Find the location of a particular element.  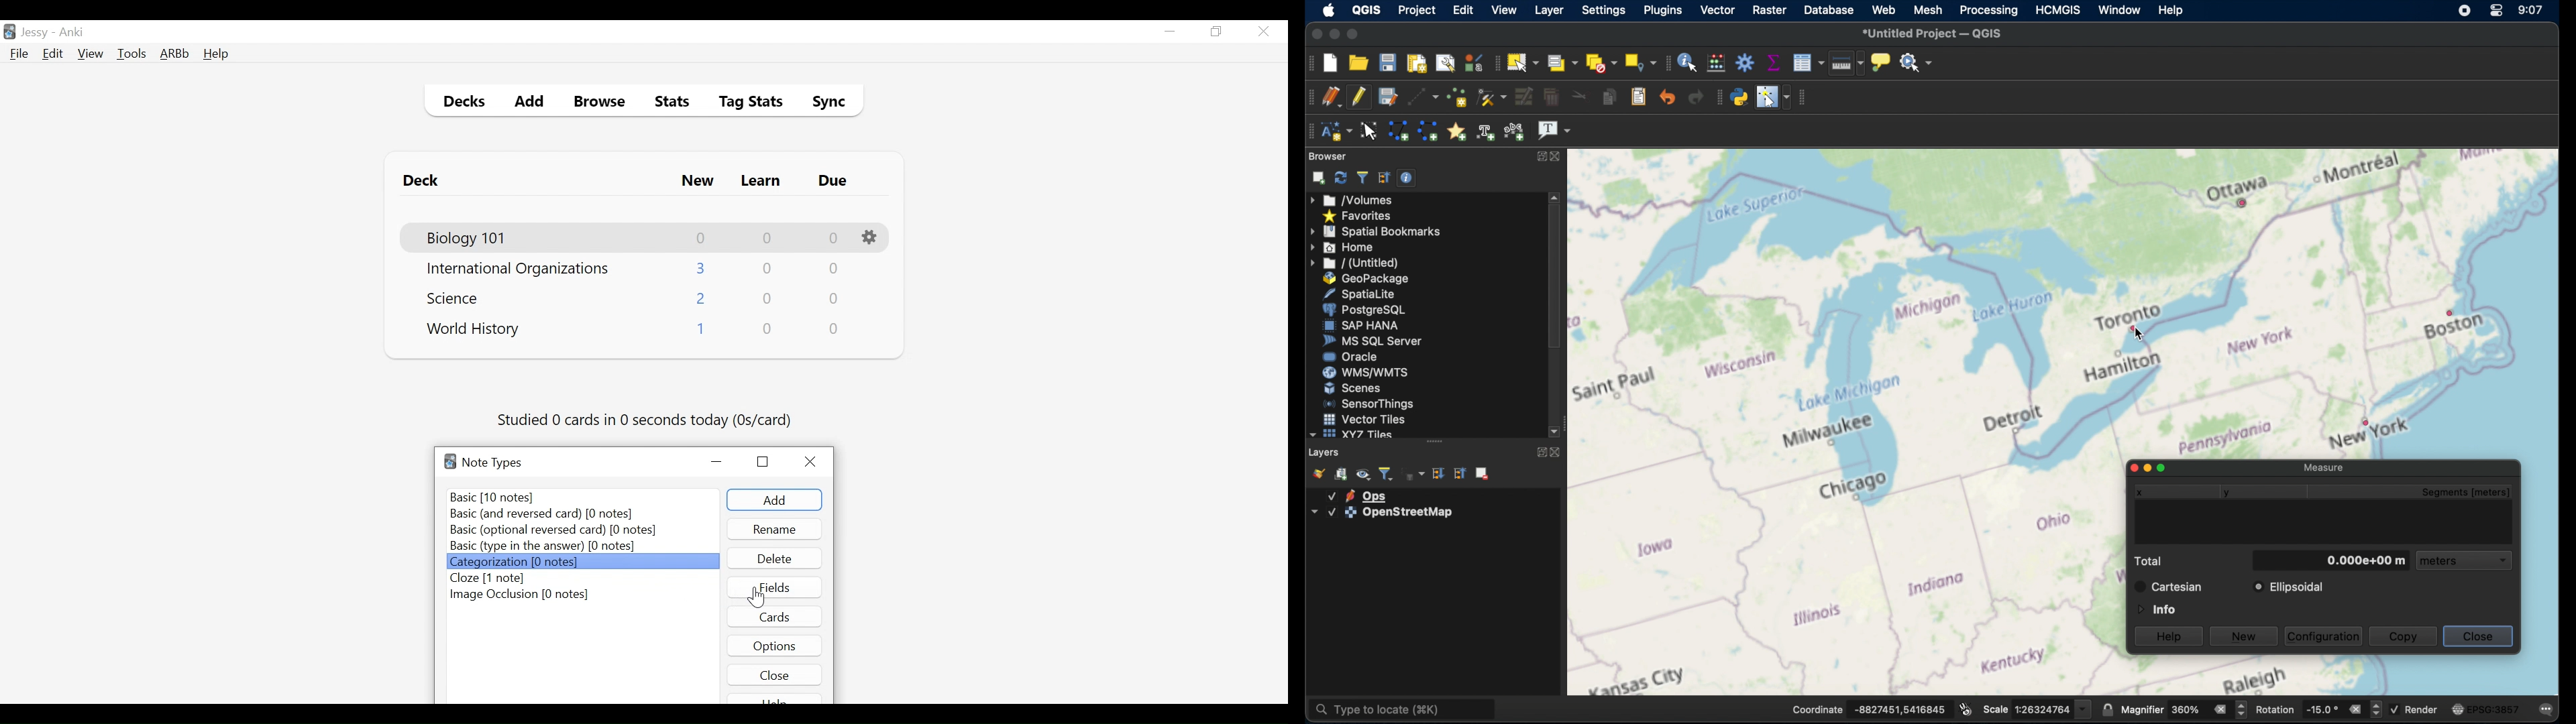

toggle extents and mouse position display is located at coordinates (1966, 708).